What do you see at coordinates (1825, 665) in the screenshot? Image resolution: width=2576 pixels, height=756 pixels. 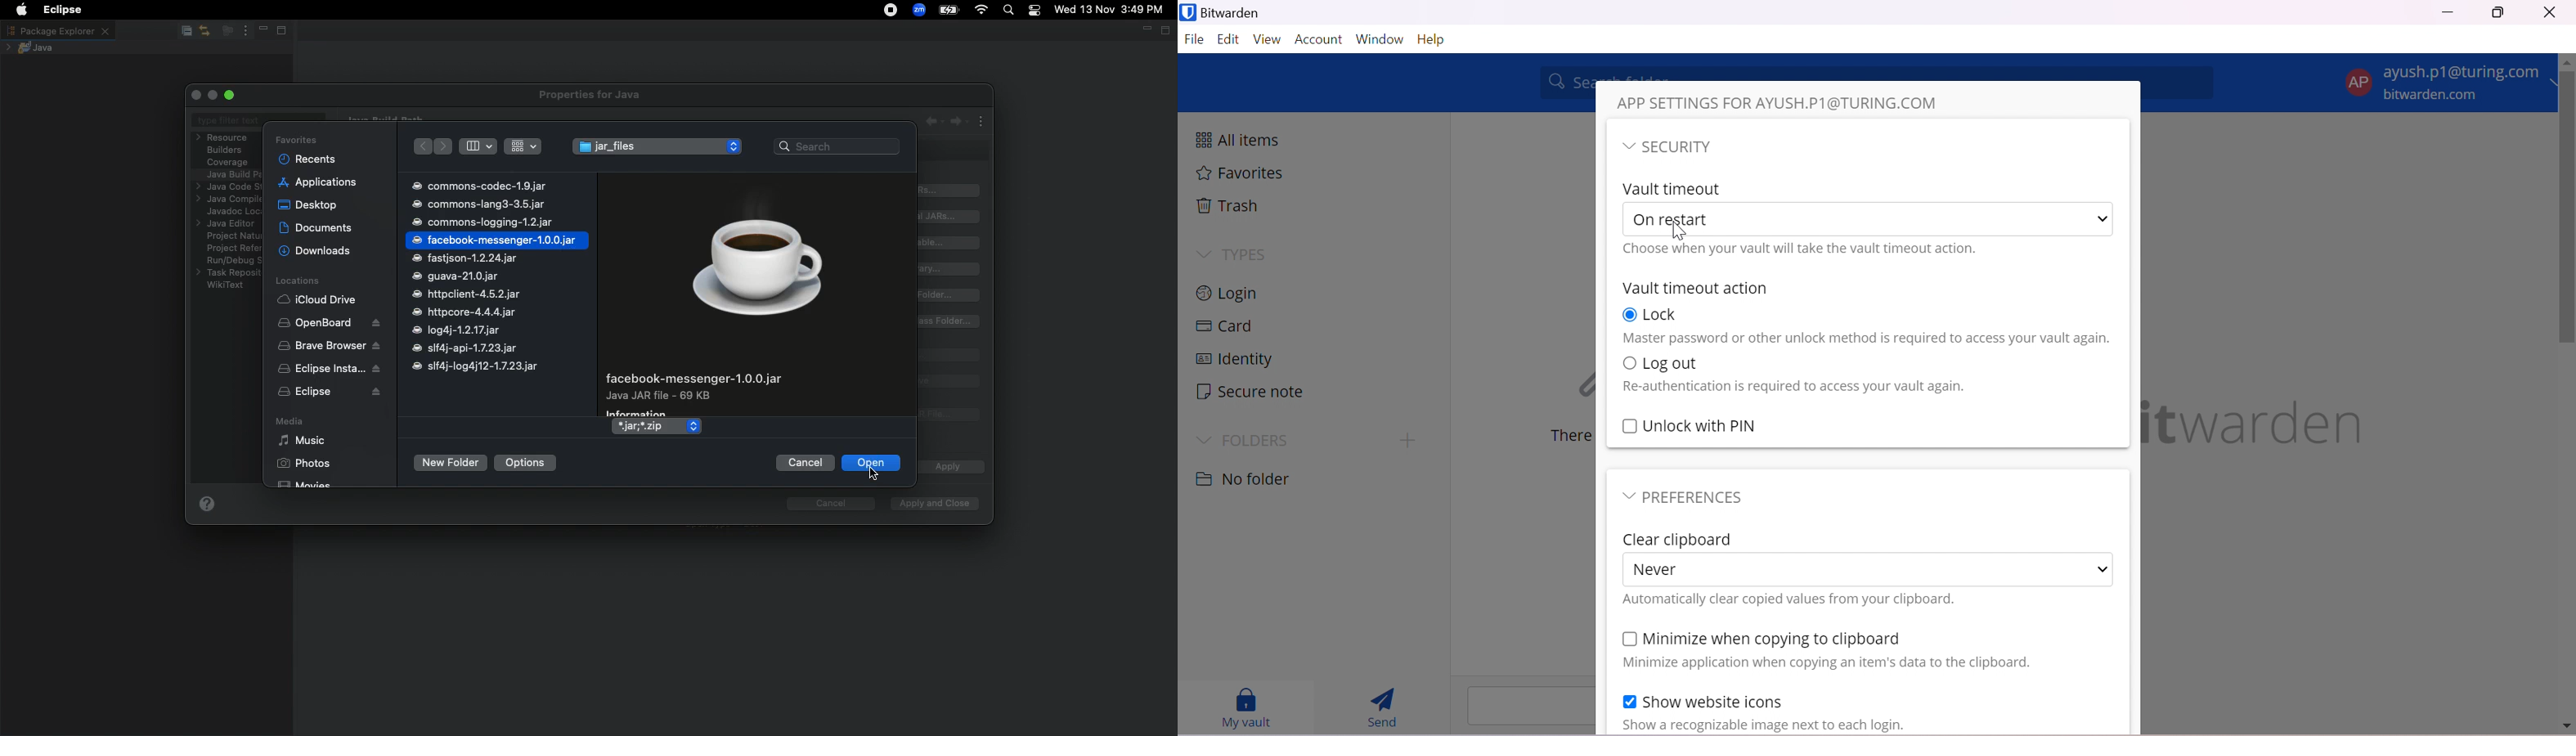 I see `Minimize application when copying data to clipboard.` at bounding box center [1825, 665].